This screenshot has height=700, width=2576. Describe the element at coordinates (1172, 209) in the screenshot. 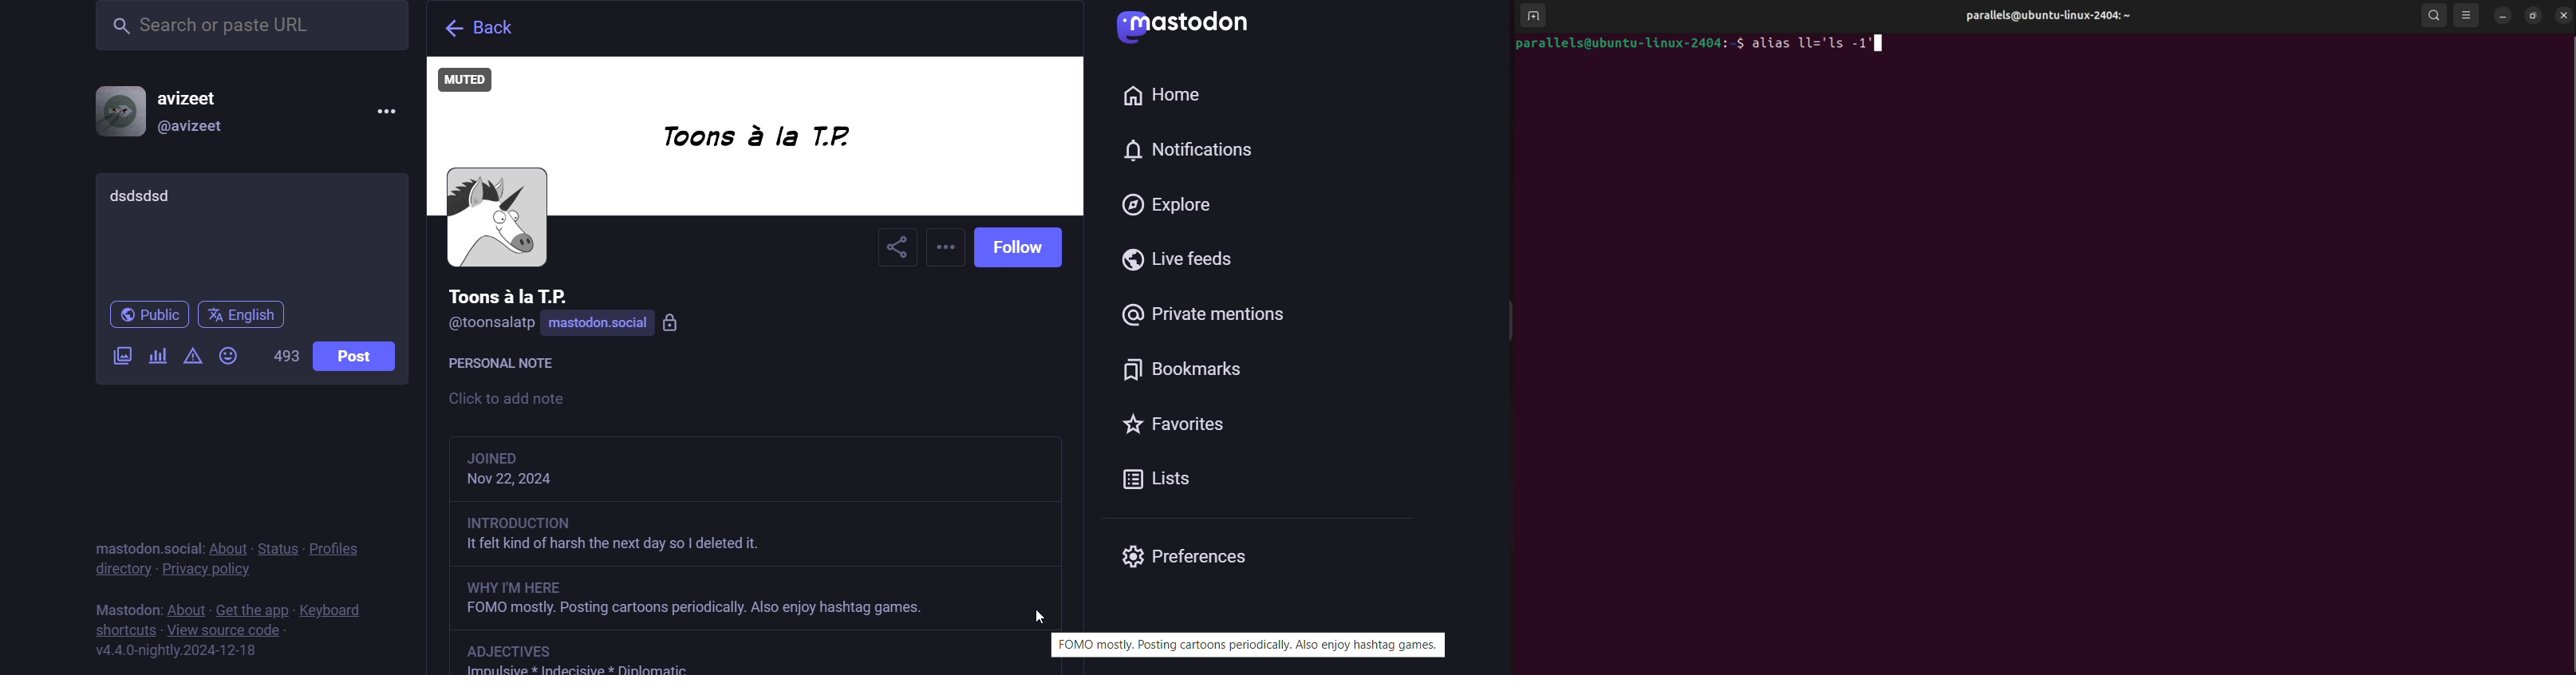

I see `explore ` at that location.